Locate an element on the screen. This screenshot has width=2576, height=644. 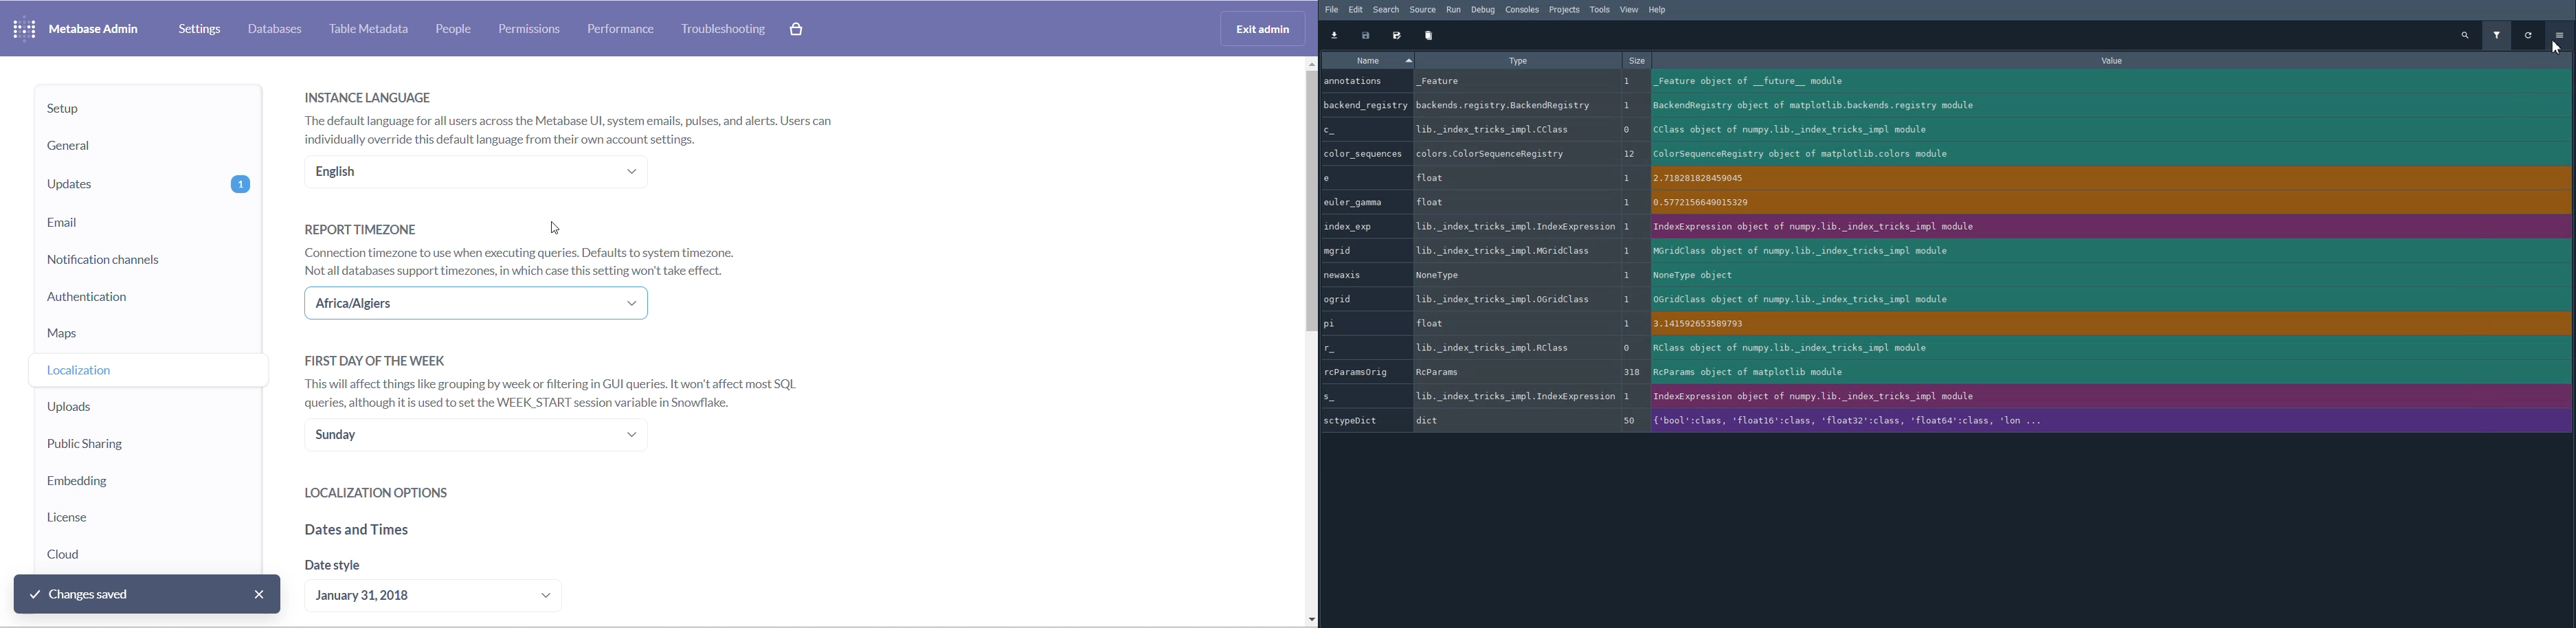
Search is located at coordinates (1386, 9).